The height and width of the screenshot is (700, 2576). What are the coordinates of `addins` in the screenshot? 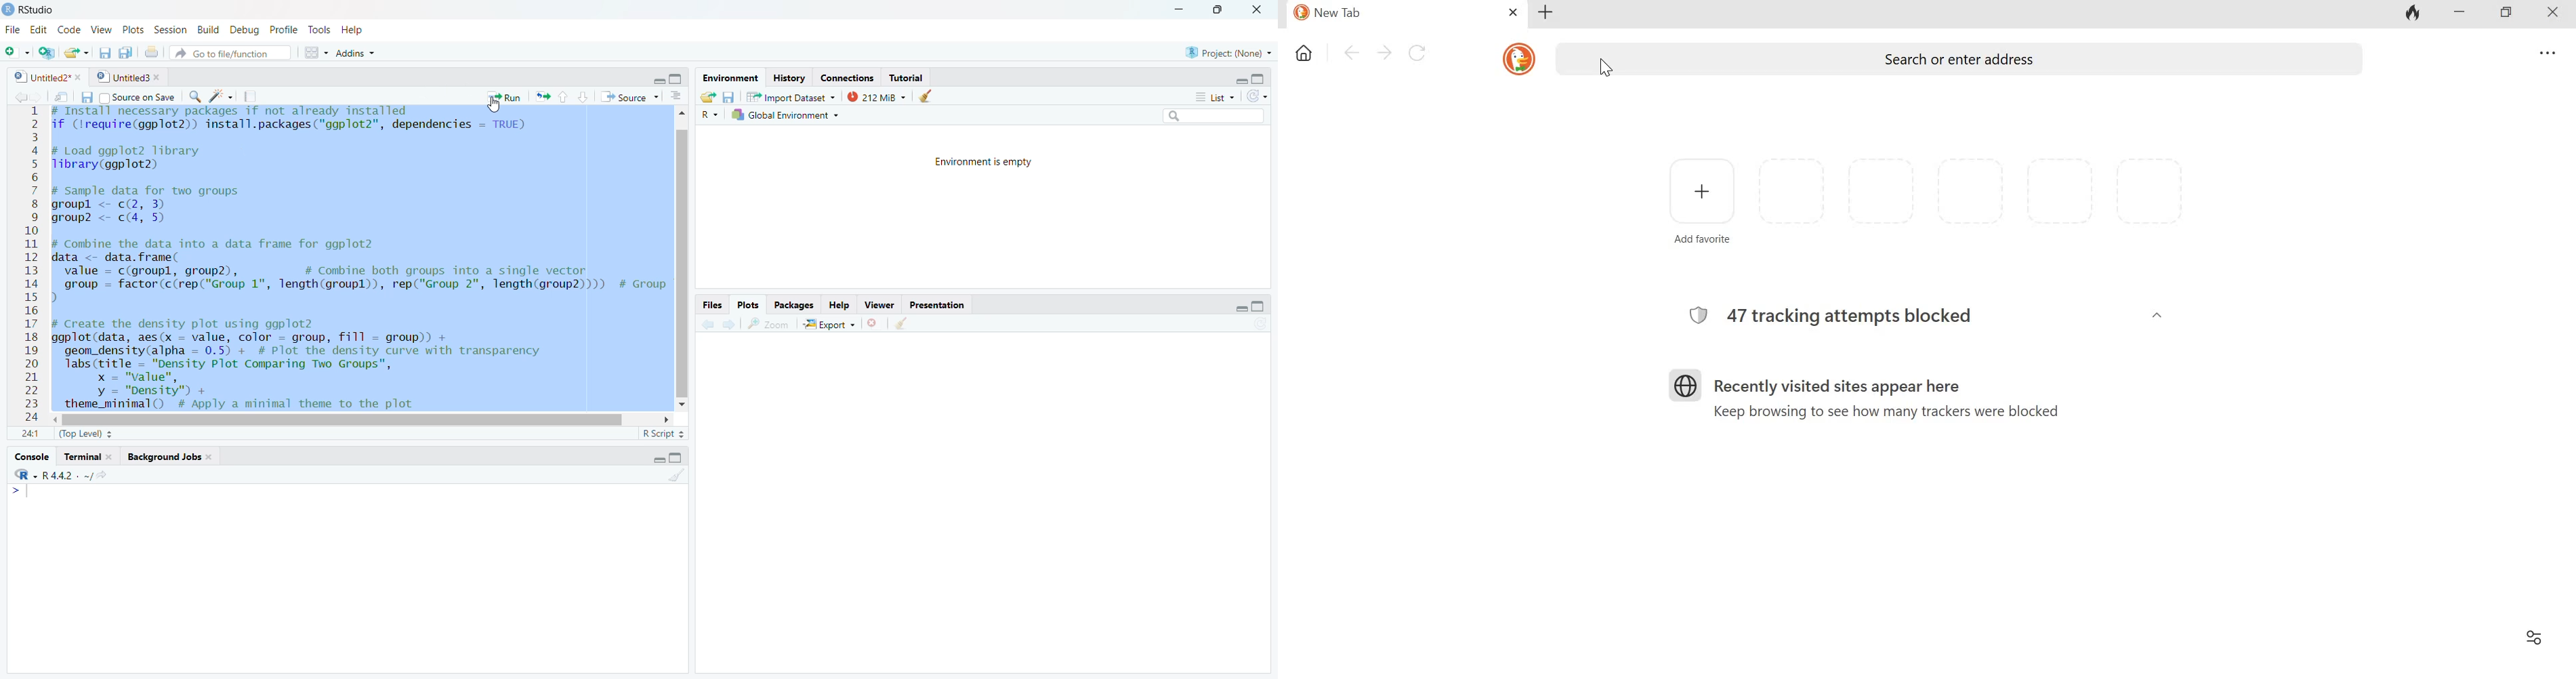 It's located at (361, 55).